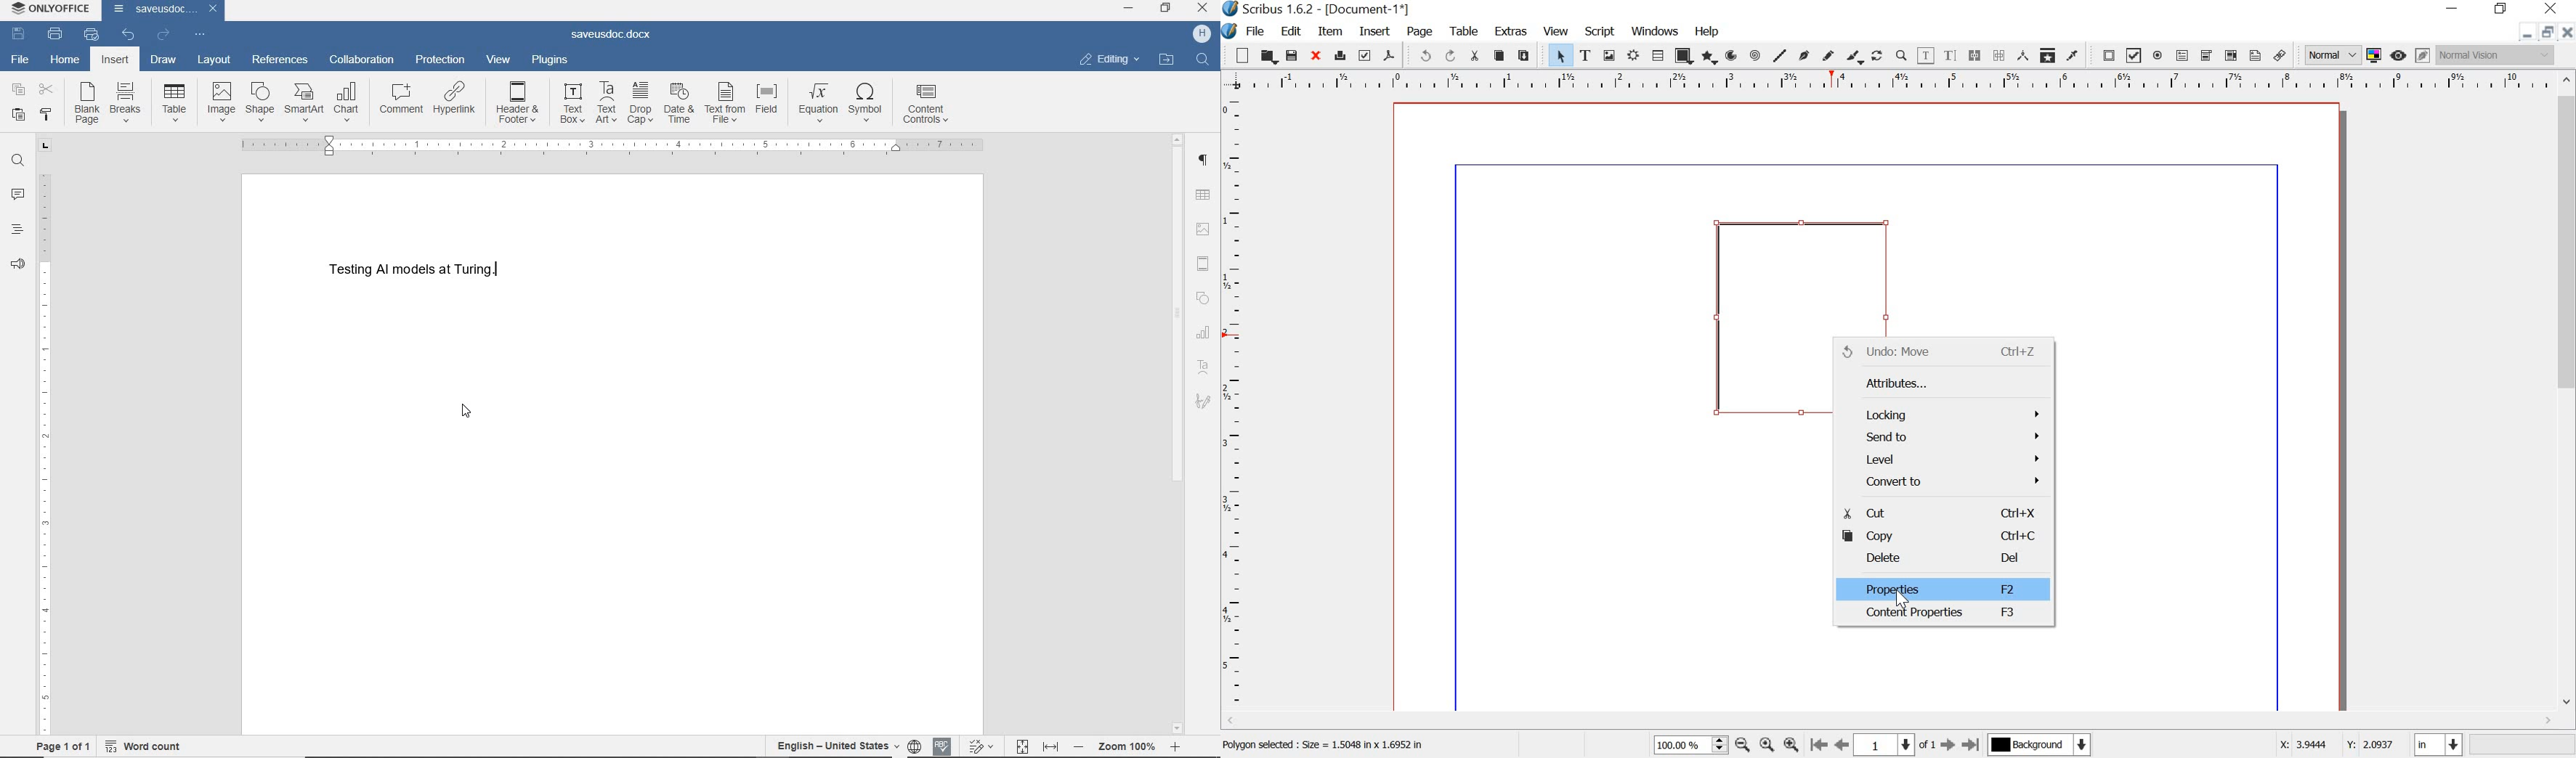  I want to click on delete  del, so click(1941, 559).